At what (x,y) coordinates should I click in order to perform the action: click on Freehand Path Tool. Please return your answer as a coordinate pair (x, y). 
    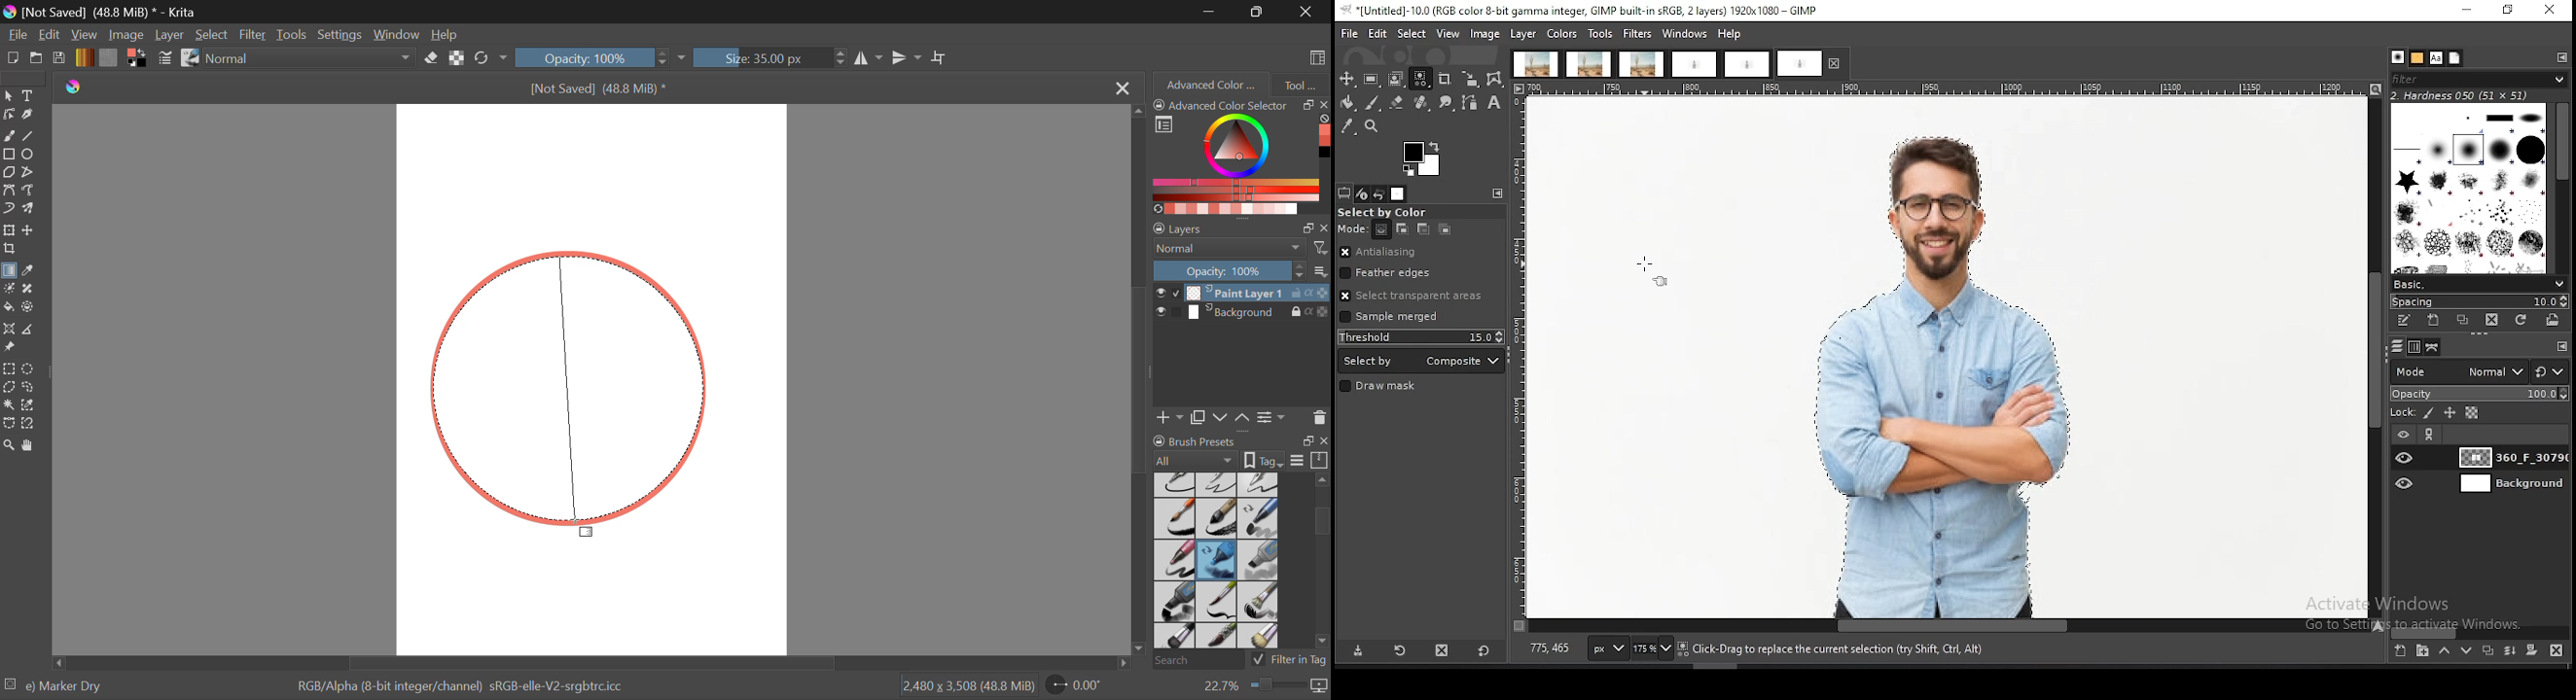
    Looking at the image, I should click on (28, 189).